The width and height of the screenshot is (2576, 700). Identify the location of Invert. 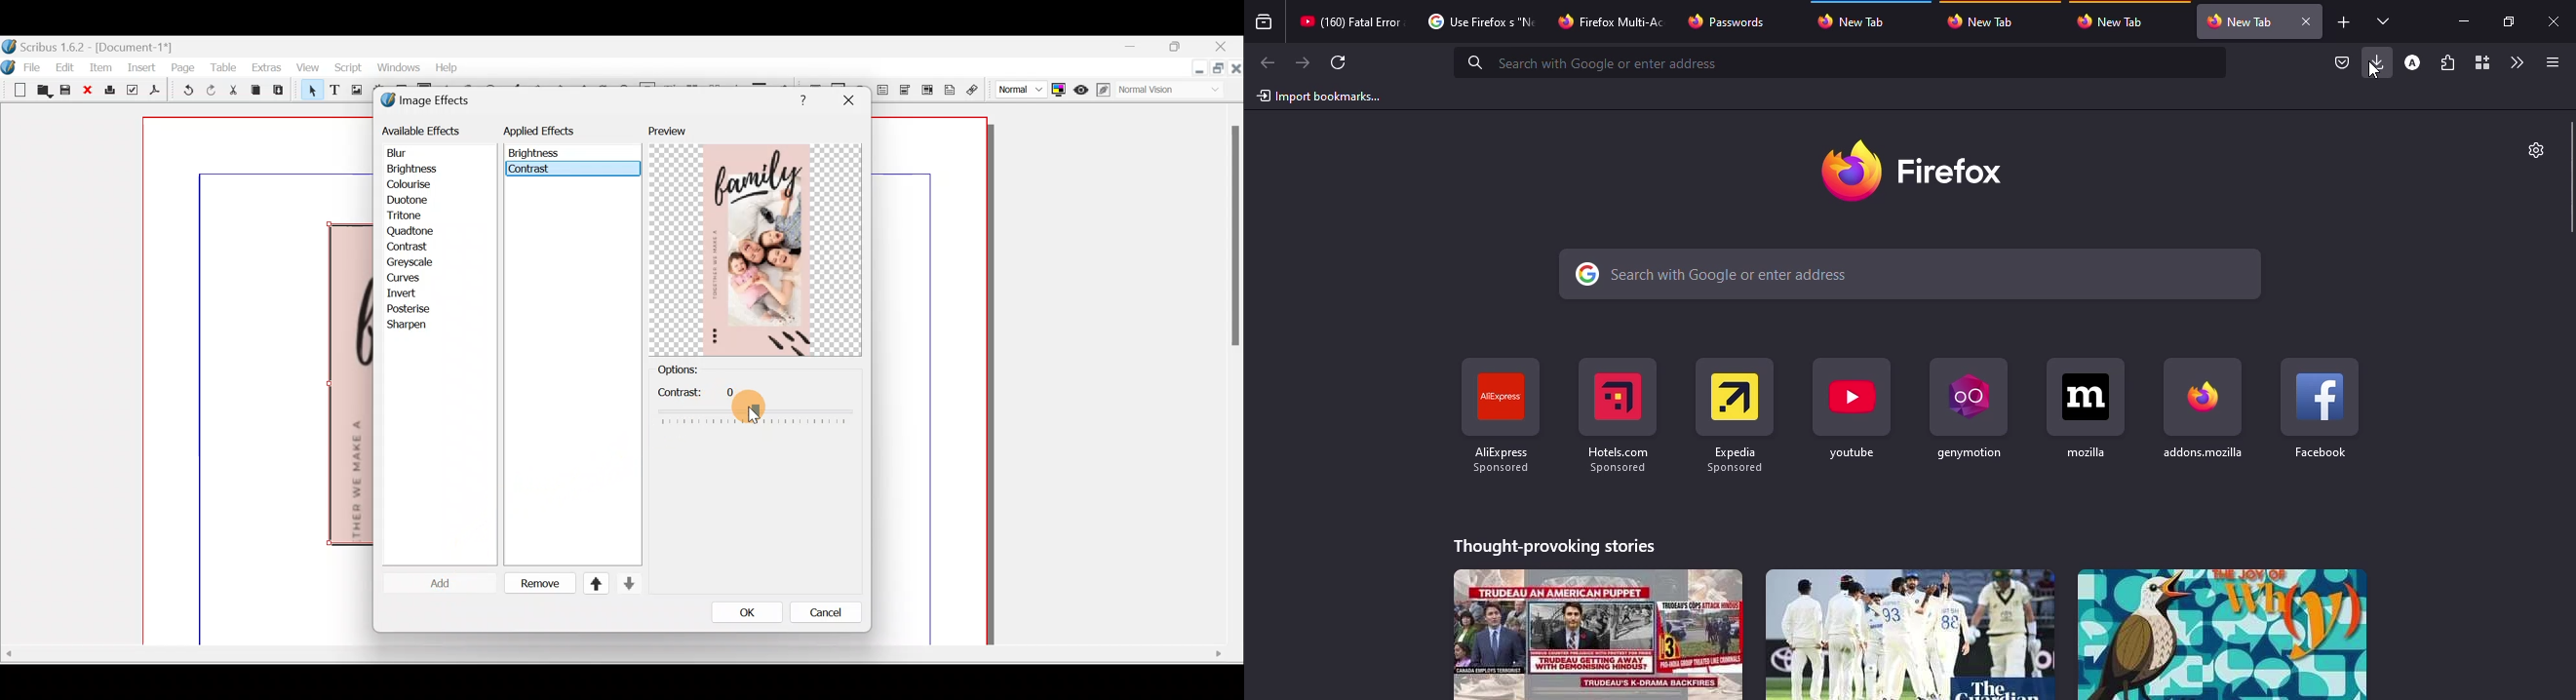
(414, 294).